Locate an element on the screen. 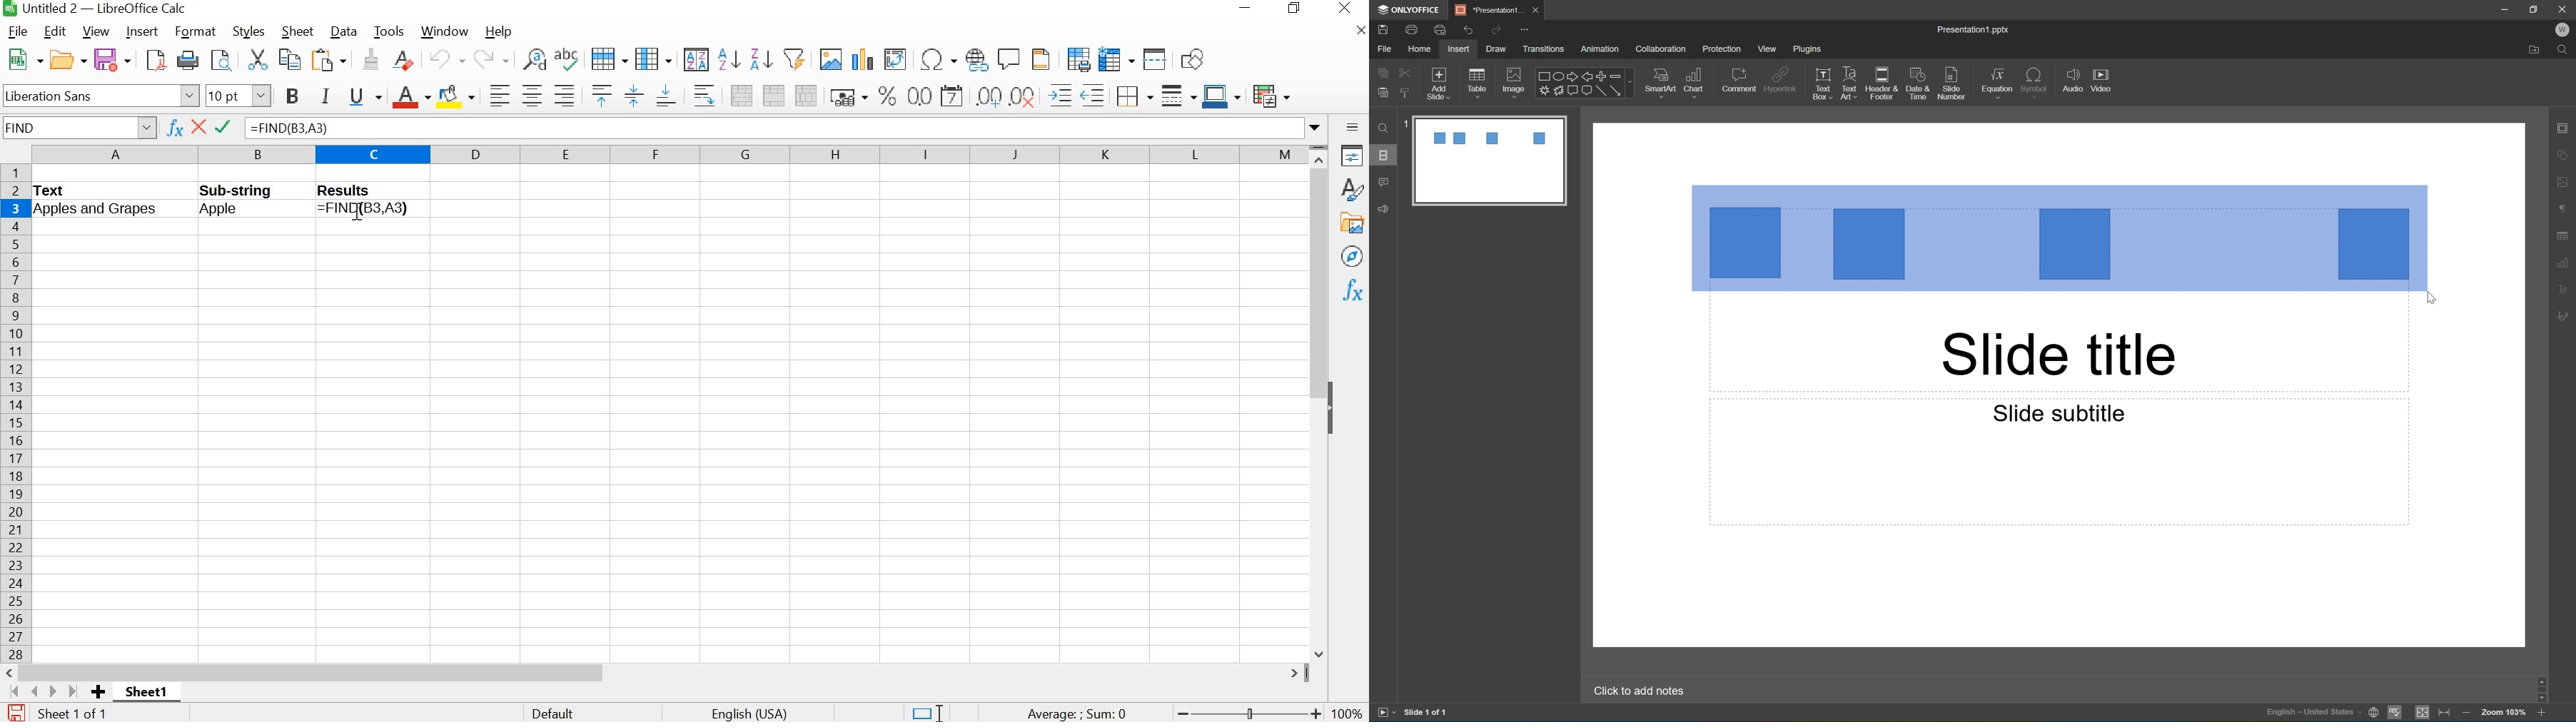  edit is located at coordinates (56, 31).